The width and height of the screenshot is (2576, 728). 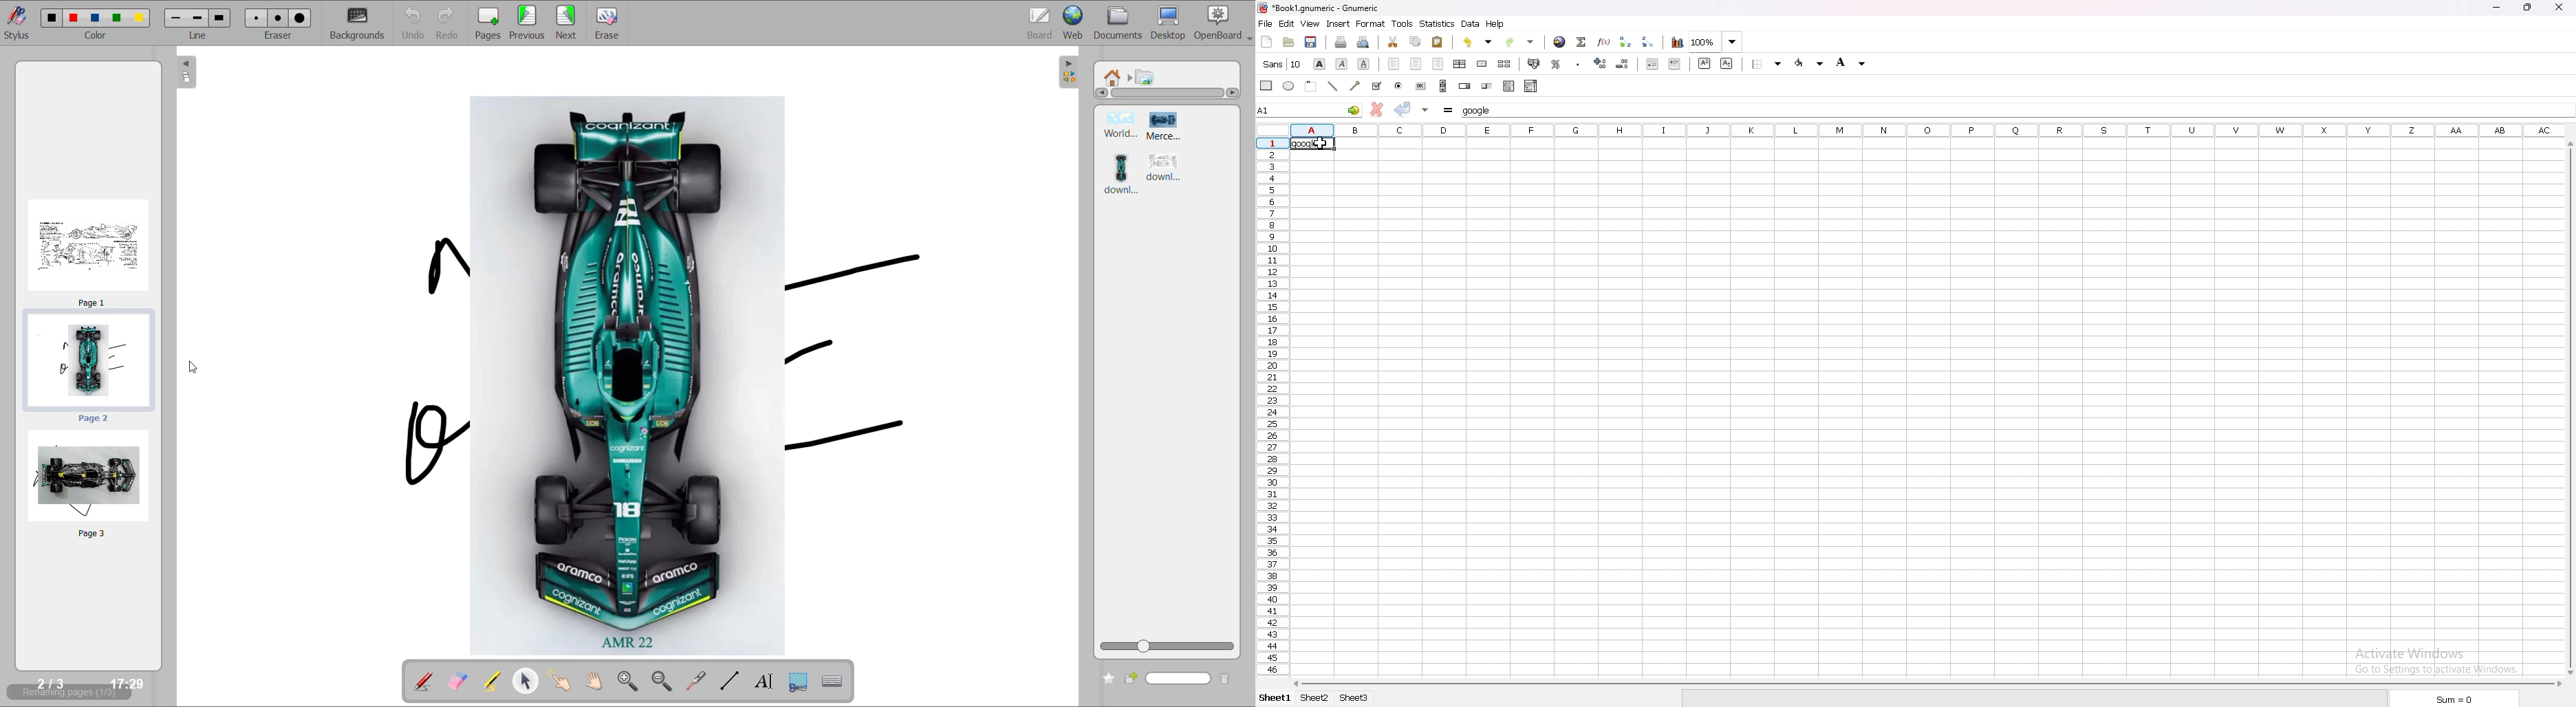 What do you see at coordinates (1334, 85) in the screenshot?
I see `line` at bounding box center [1334, 85].